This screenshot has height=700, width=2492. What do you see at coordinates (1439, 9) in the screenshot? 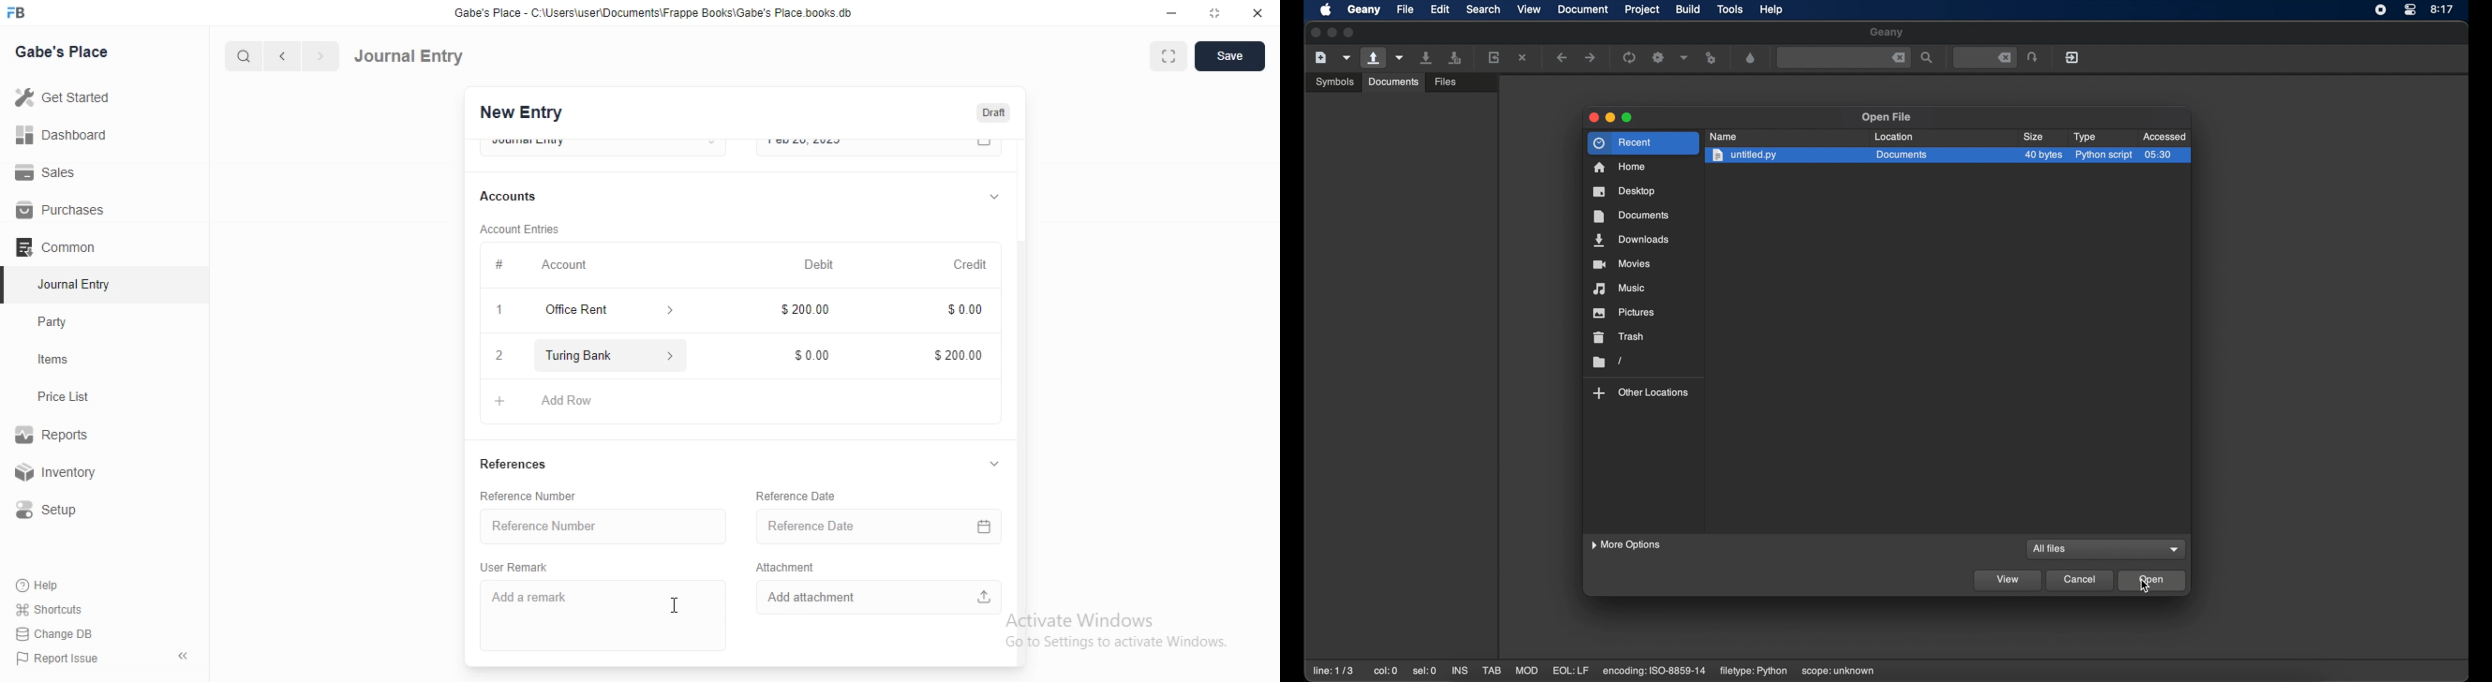
I see `edit` at bounding box center [1439, 9].